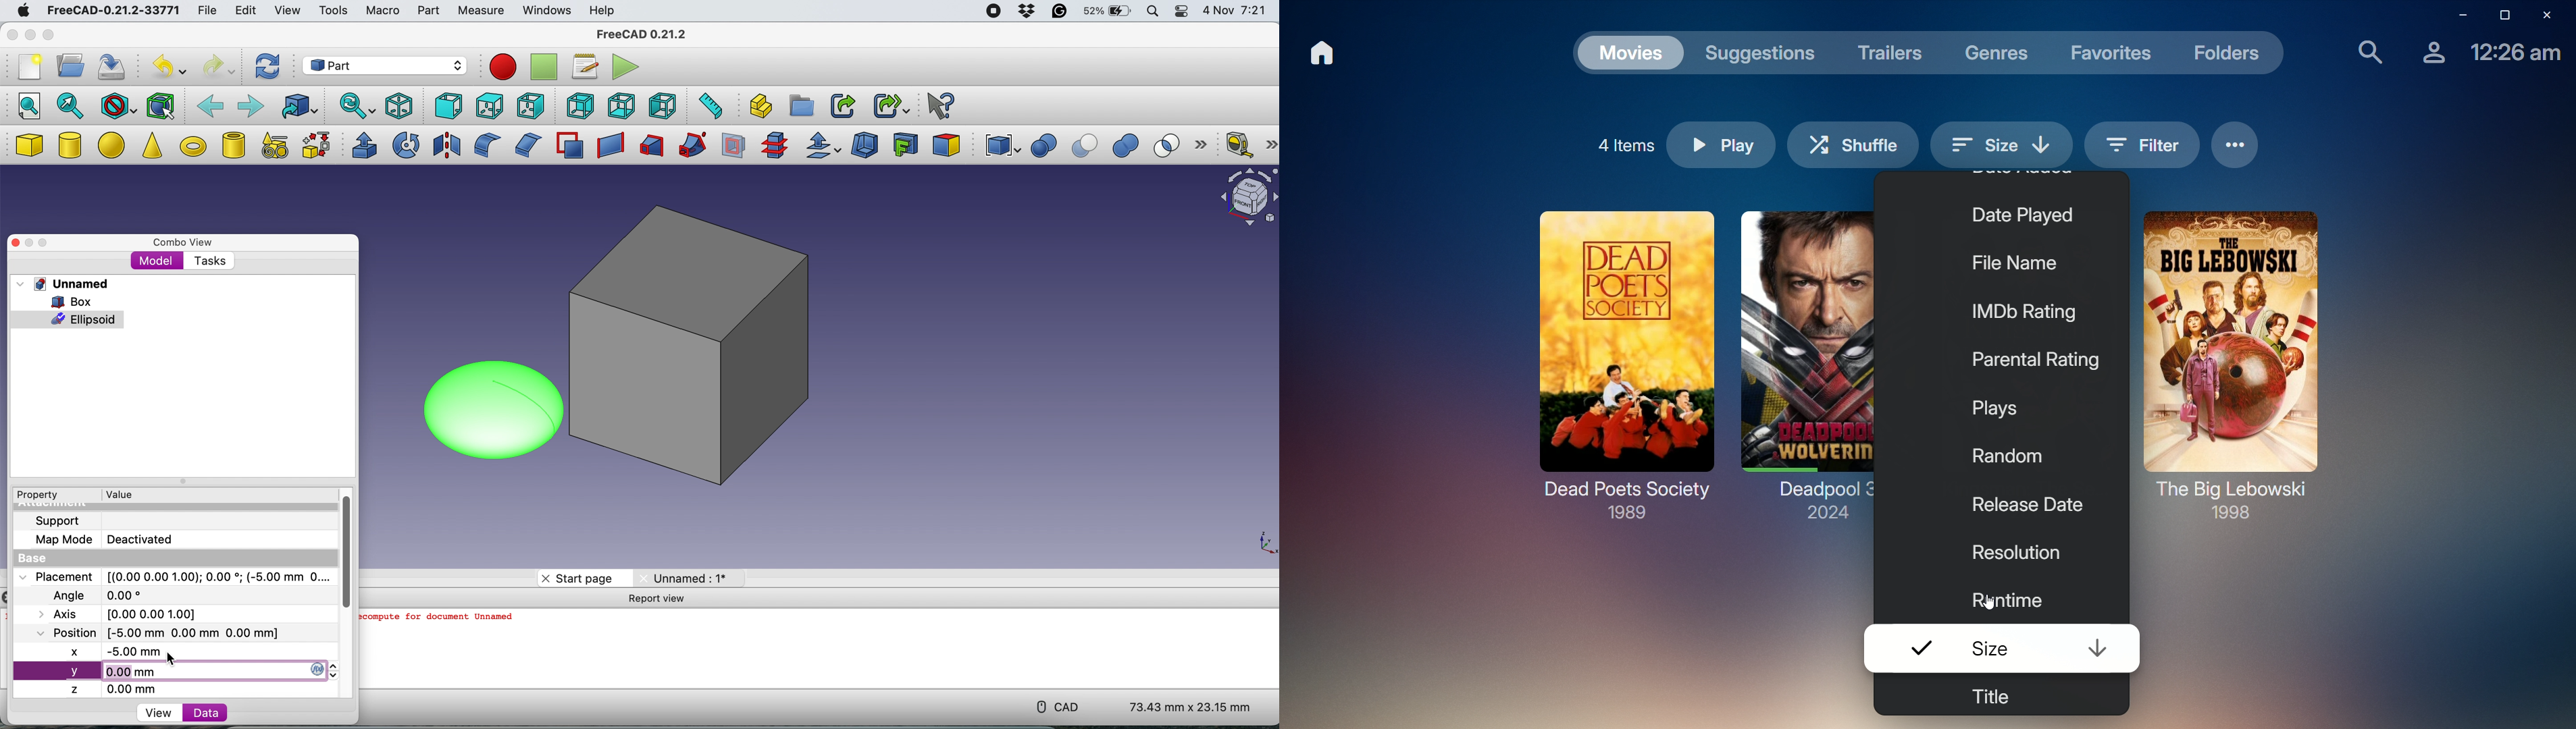  Describe the element at coordinates (892, 104) in the screenshot. I see `make sub link` at that location.